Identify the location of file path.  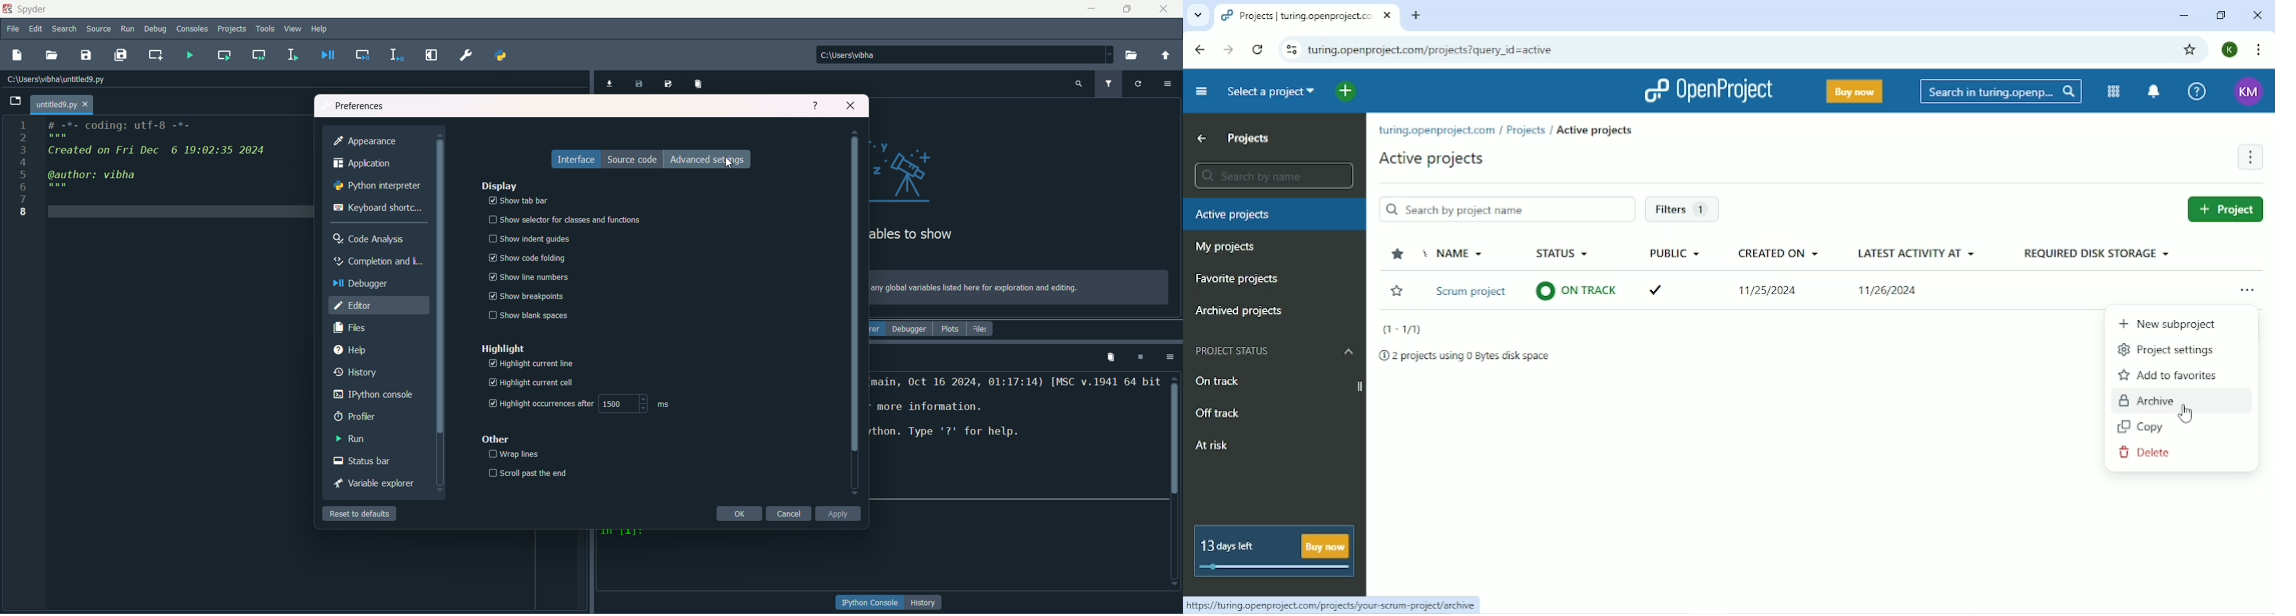
(870, 54).